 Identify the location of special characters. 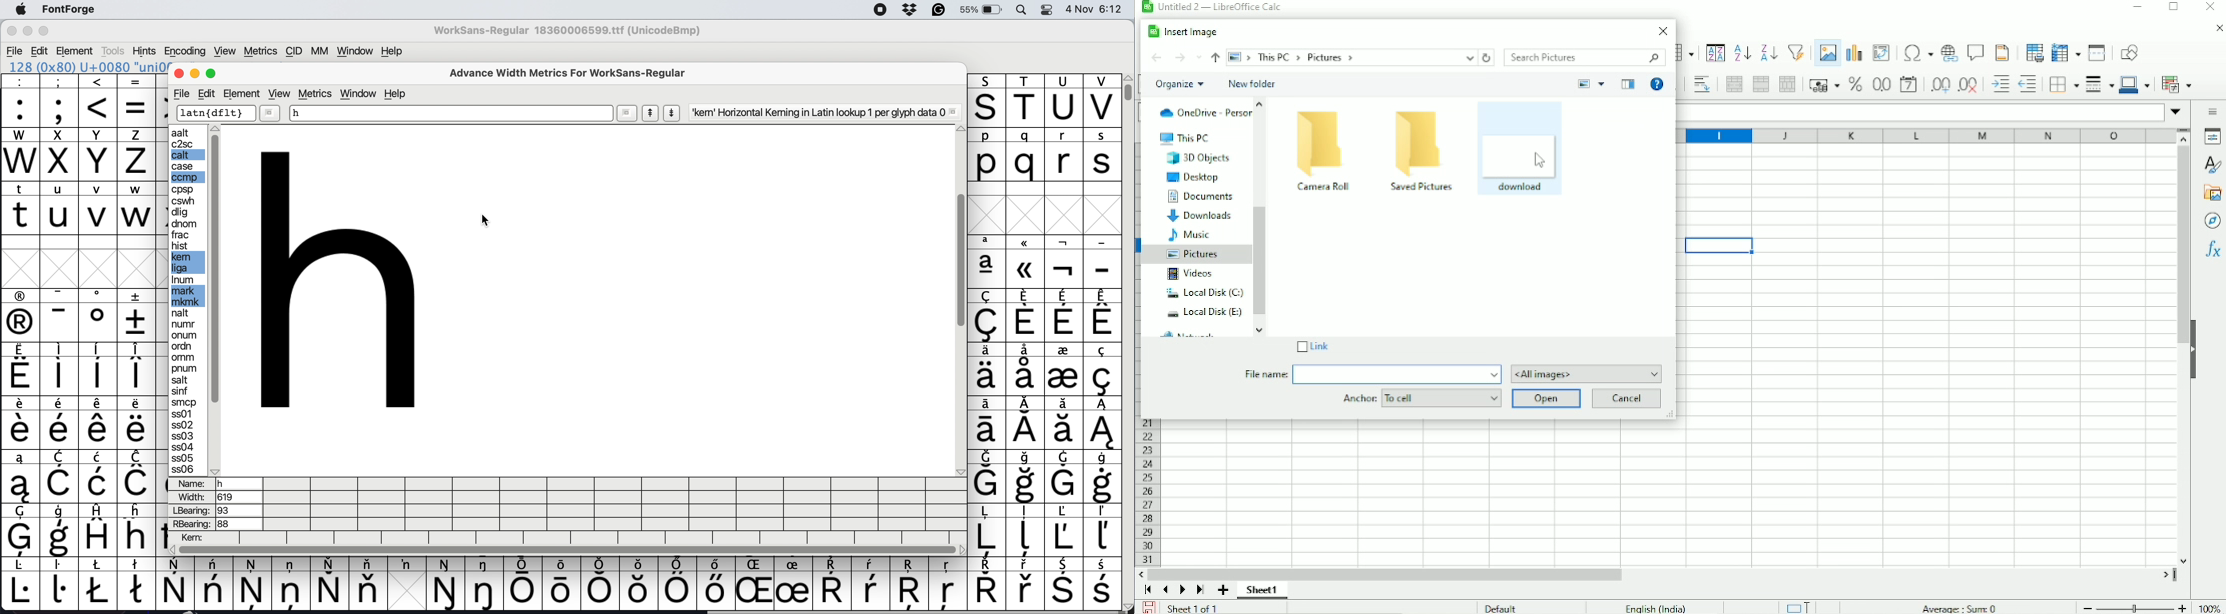
(82, 349).